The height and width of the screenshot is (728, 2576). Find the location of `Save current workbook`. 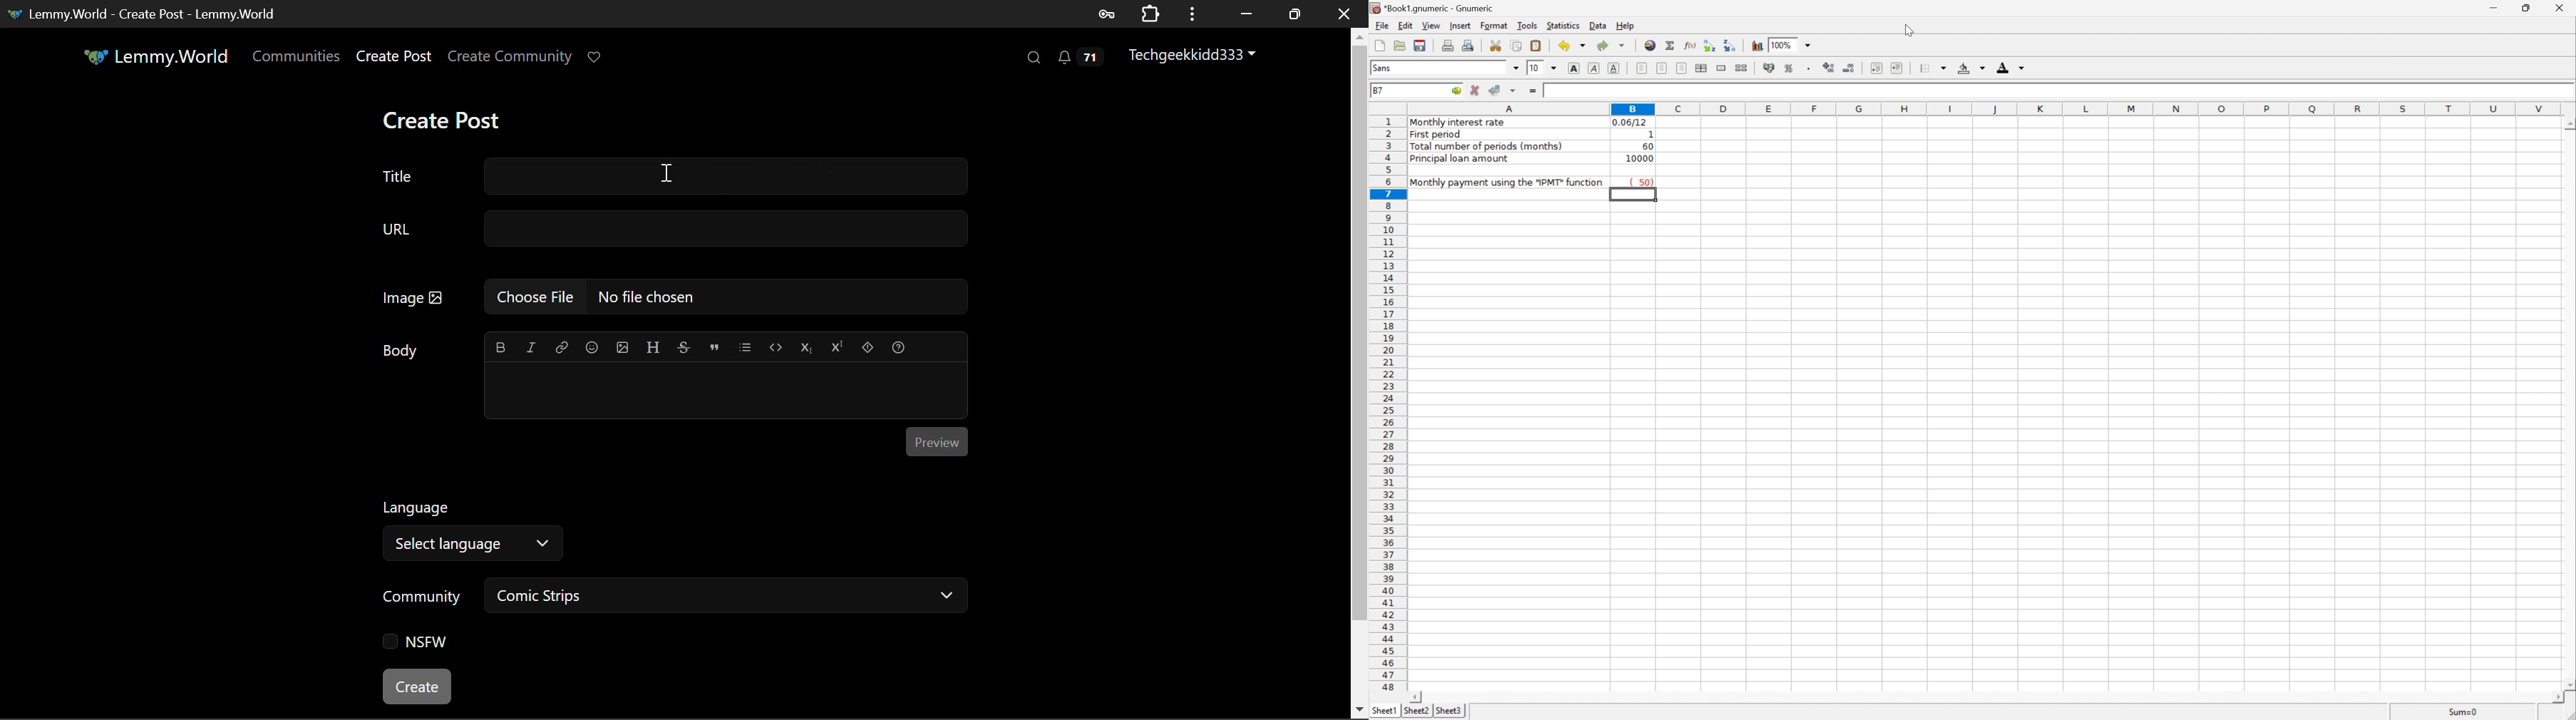

Save current workbook is located at coordinates (1425, 45).